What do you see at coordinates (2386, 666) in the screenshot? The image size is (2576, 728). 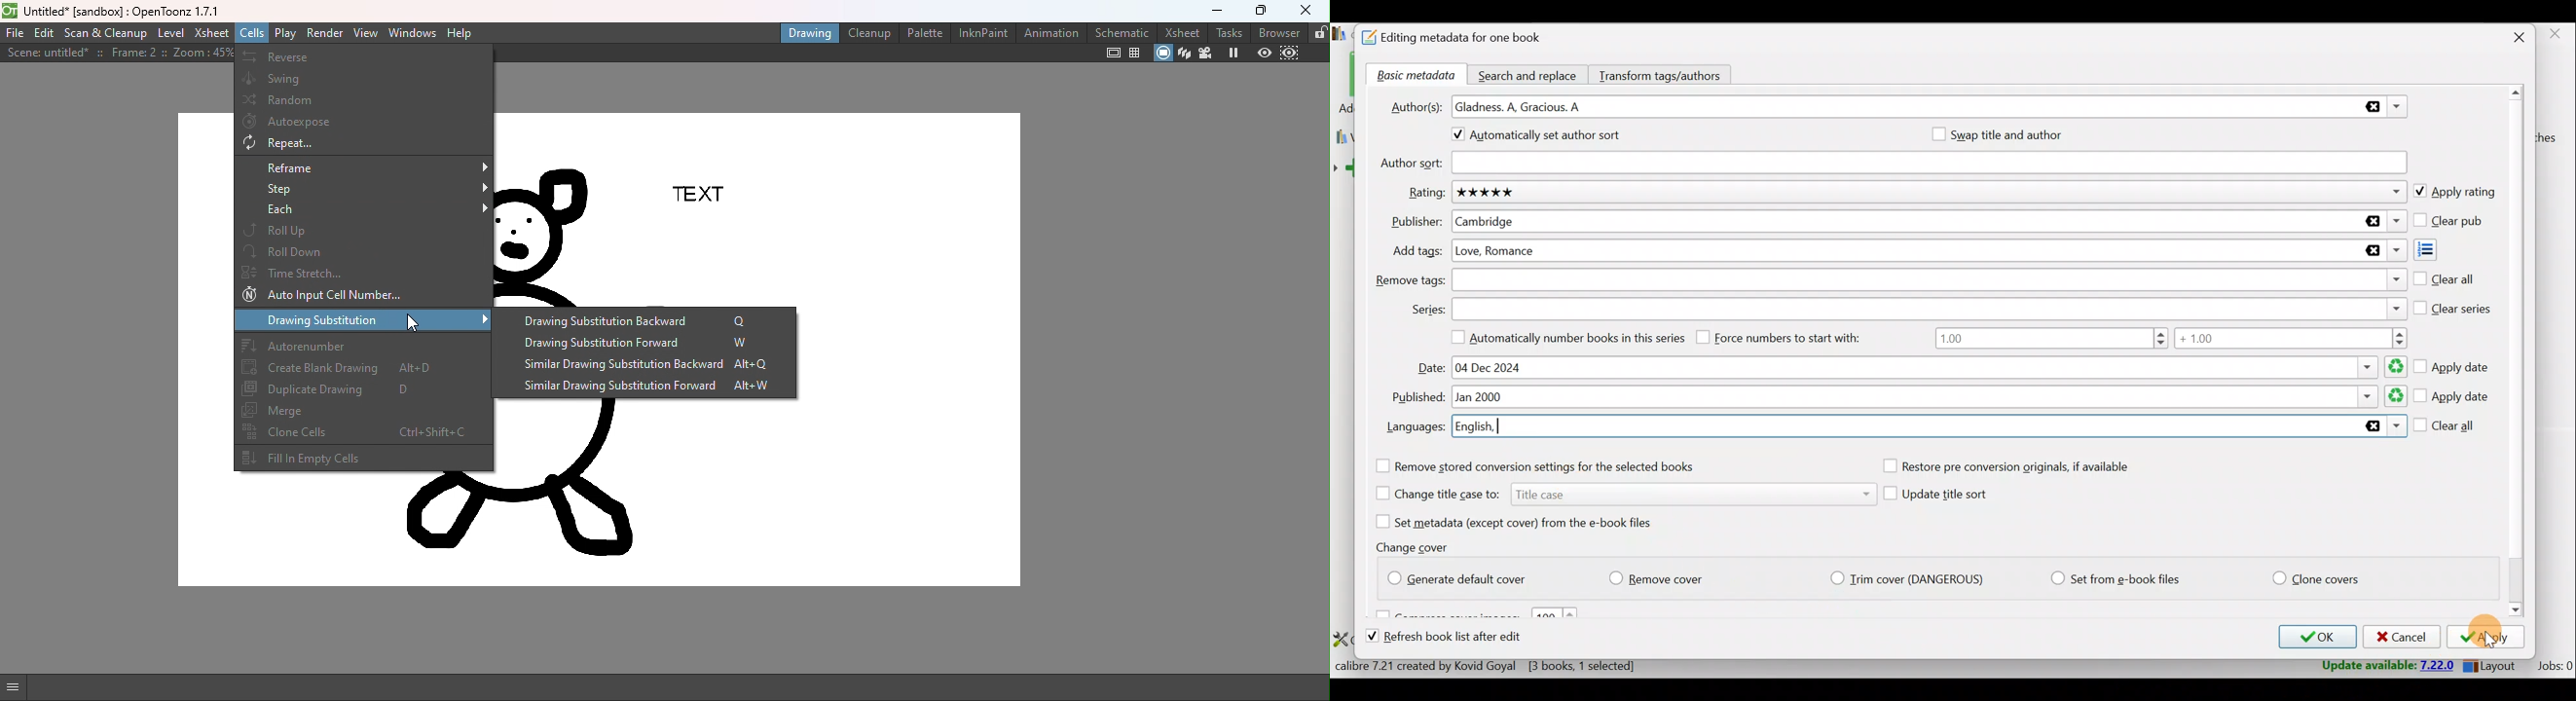 I see `Update` at bounding box center [2386, 666].